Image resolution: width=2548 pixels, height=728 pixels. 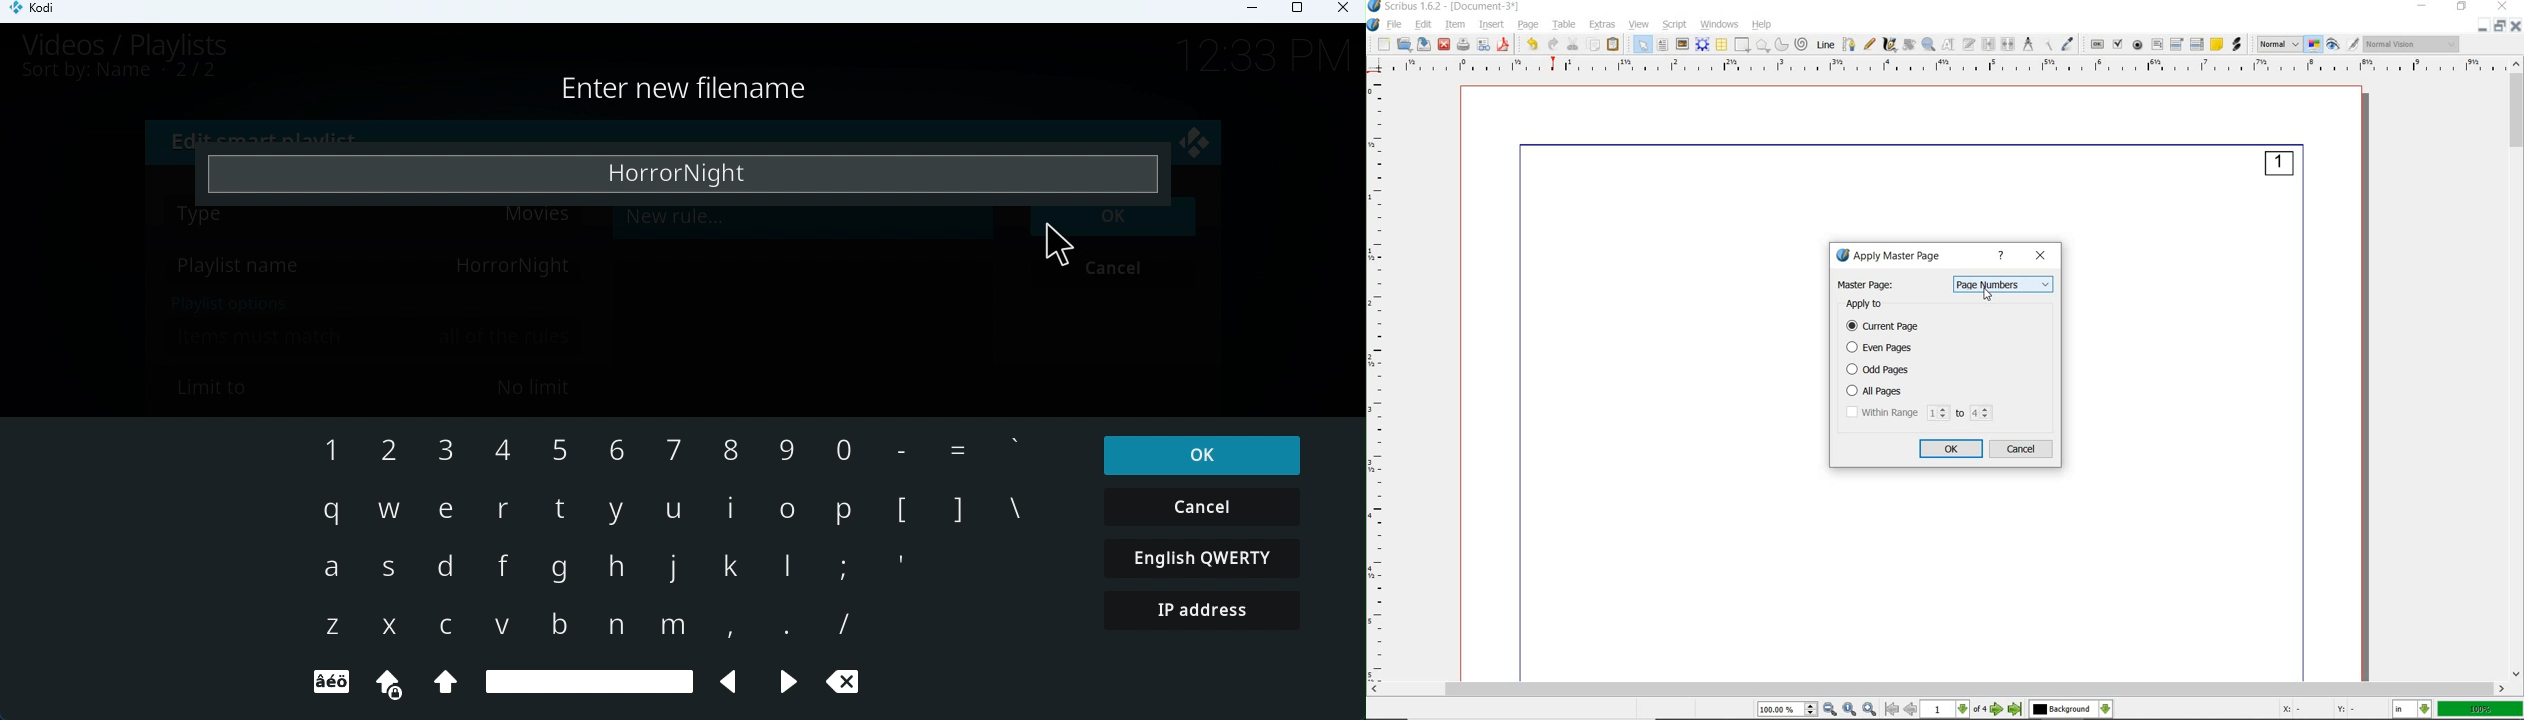 What do you see at coordinates (40, 12) in the screenshot?
I see `Kodi icon` at bounding box center [40, 12].